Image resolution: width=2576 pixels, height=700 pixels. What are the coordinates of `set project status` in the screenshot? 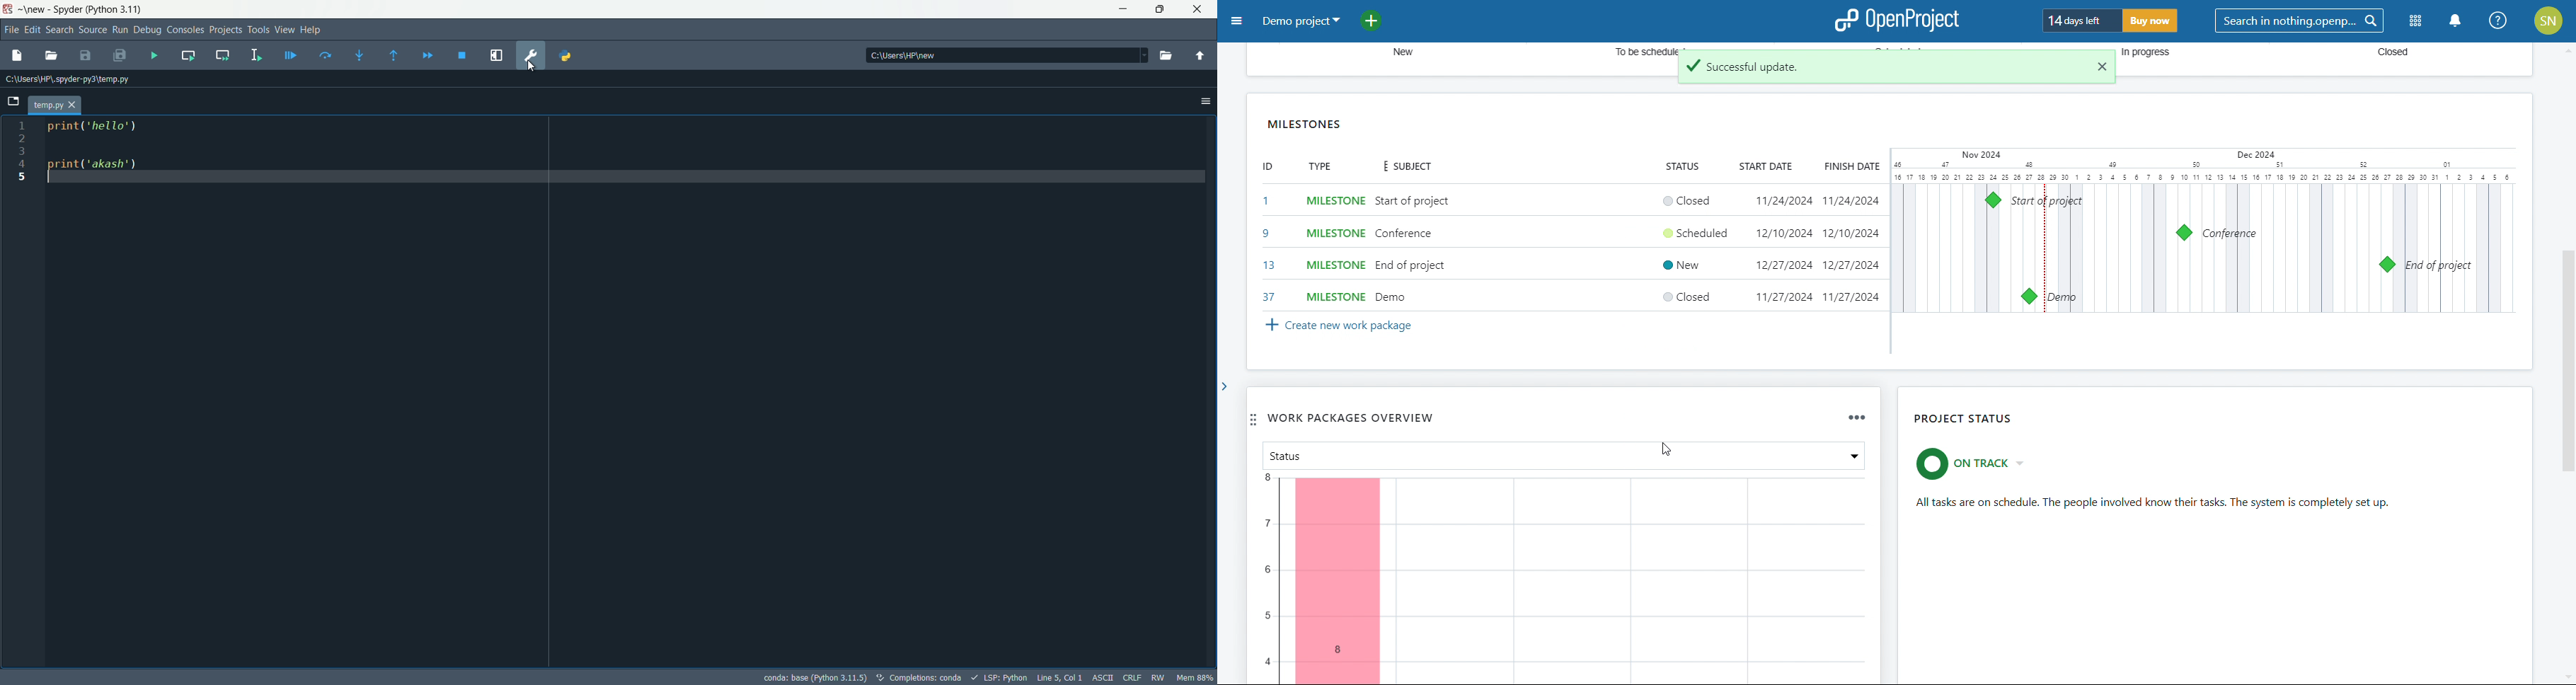 It's located at (1976, 464).